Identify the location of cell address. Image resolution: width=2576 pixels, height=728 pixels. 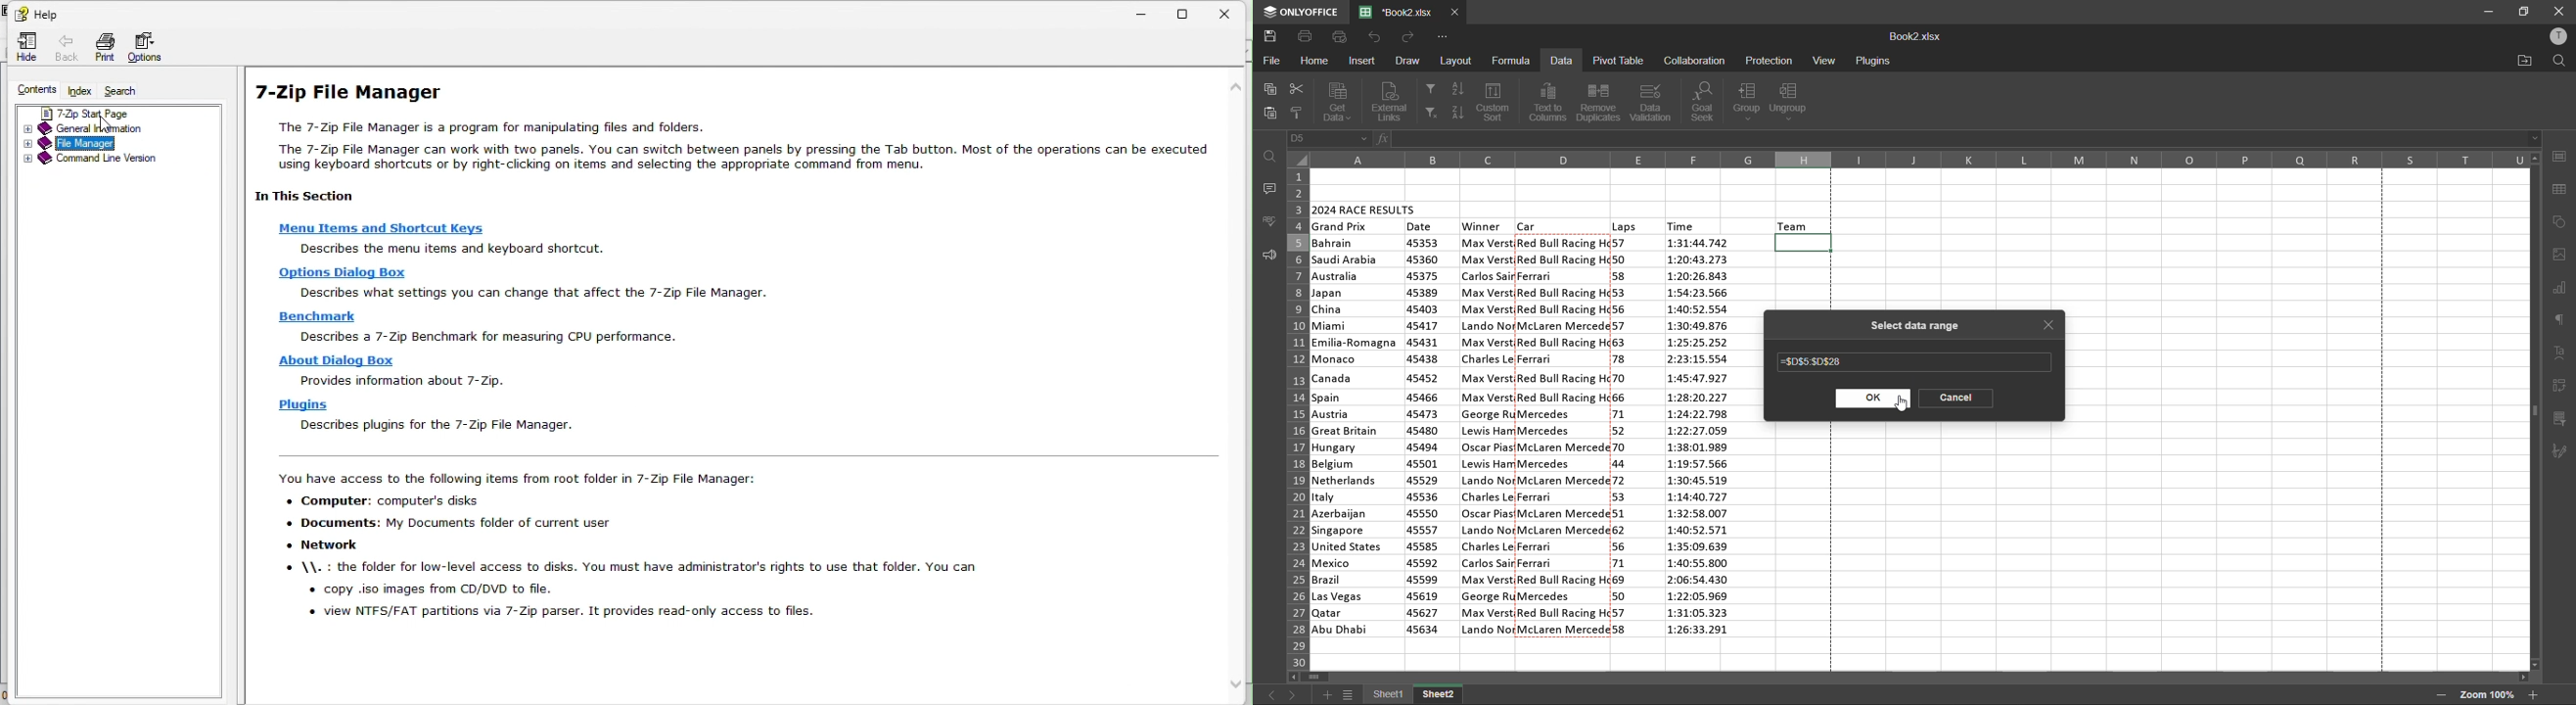
(1329, 139).